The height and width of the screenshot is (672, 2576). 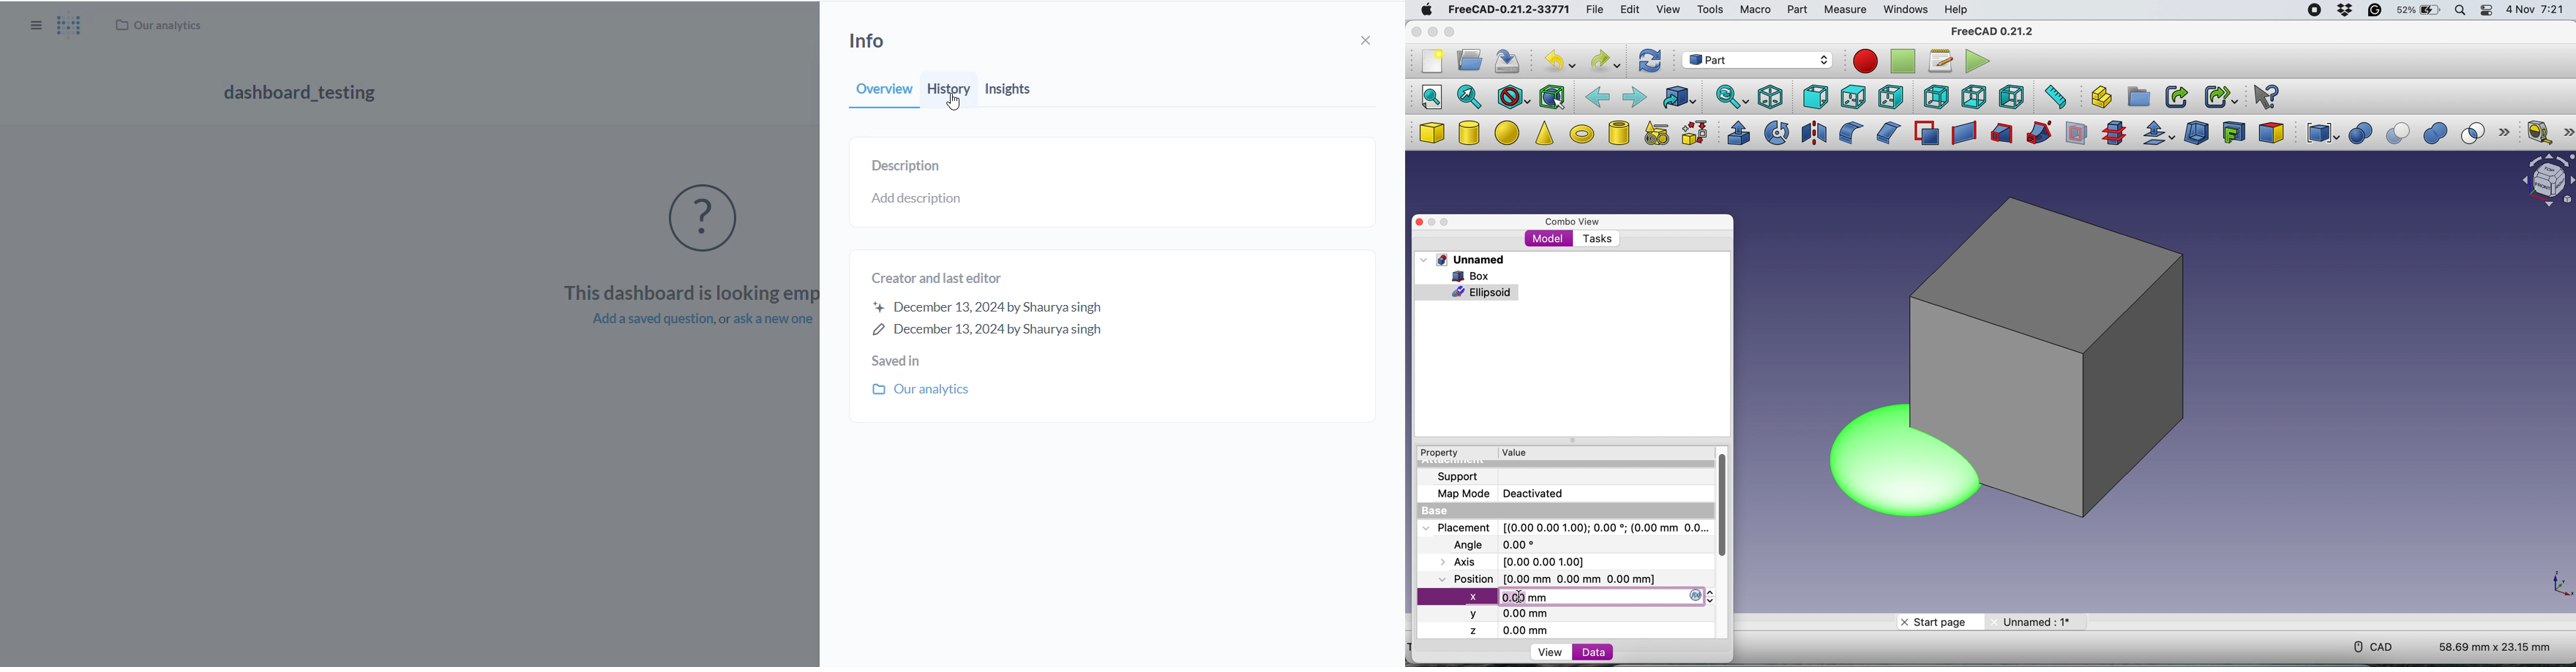 I want to click on create projection on surface, so click(x=2234, y=132).